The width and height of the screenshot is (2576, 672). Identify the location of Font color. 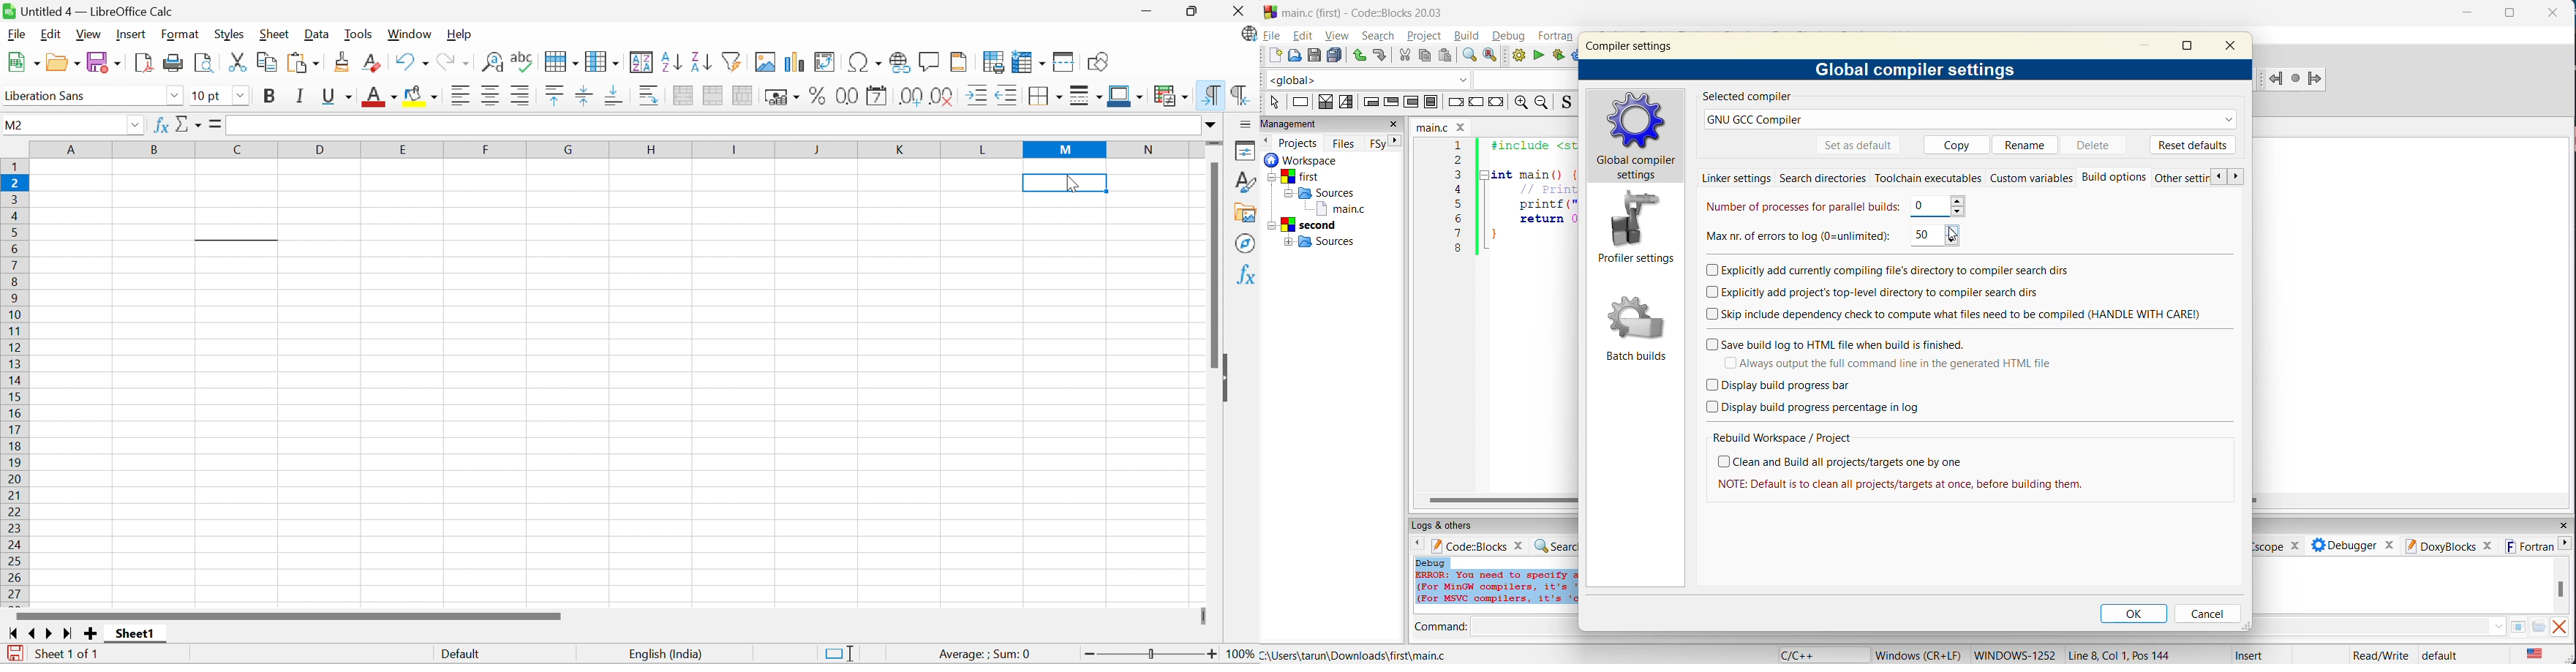
(381, 98).